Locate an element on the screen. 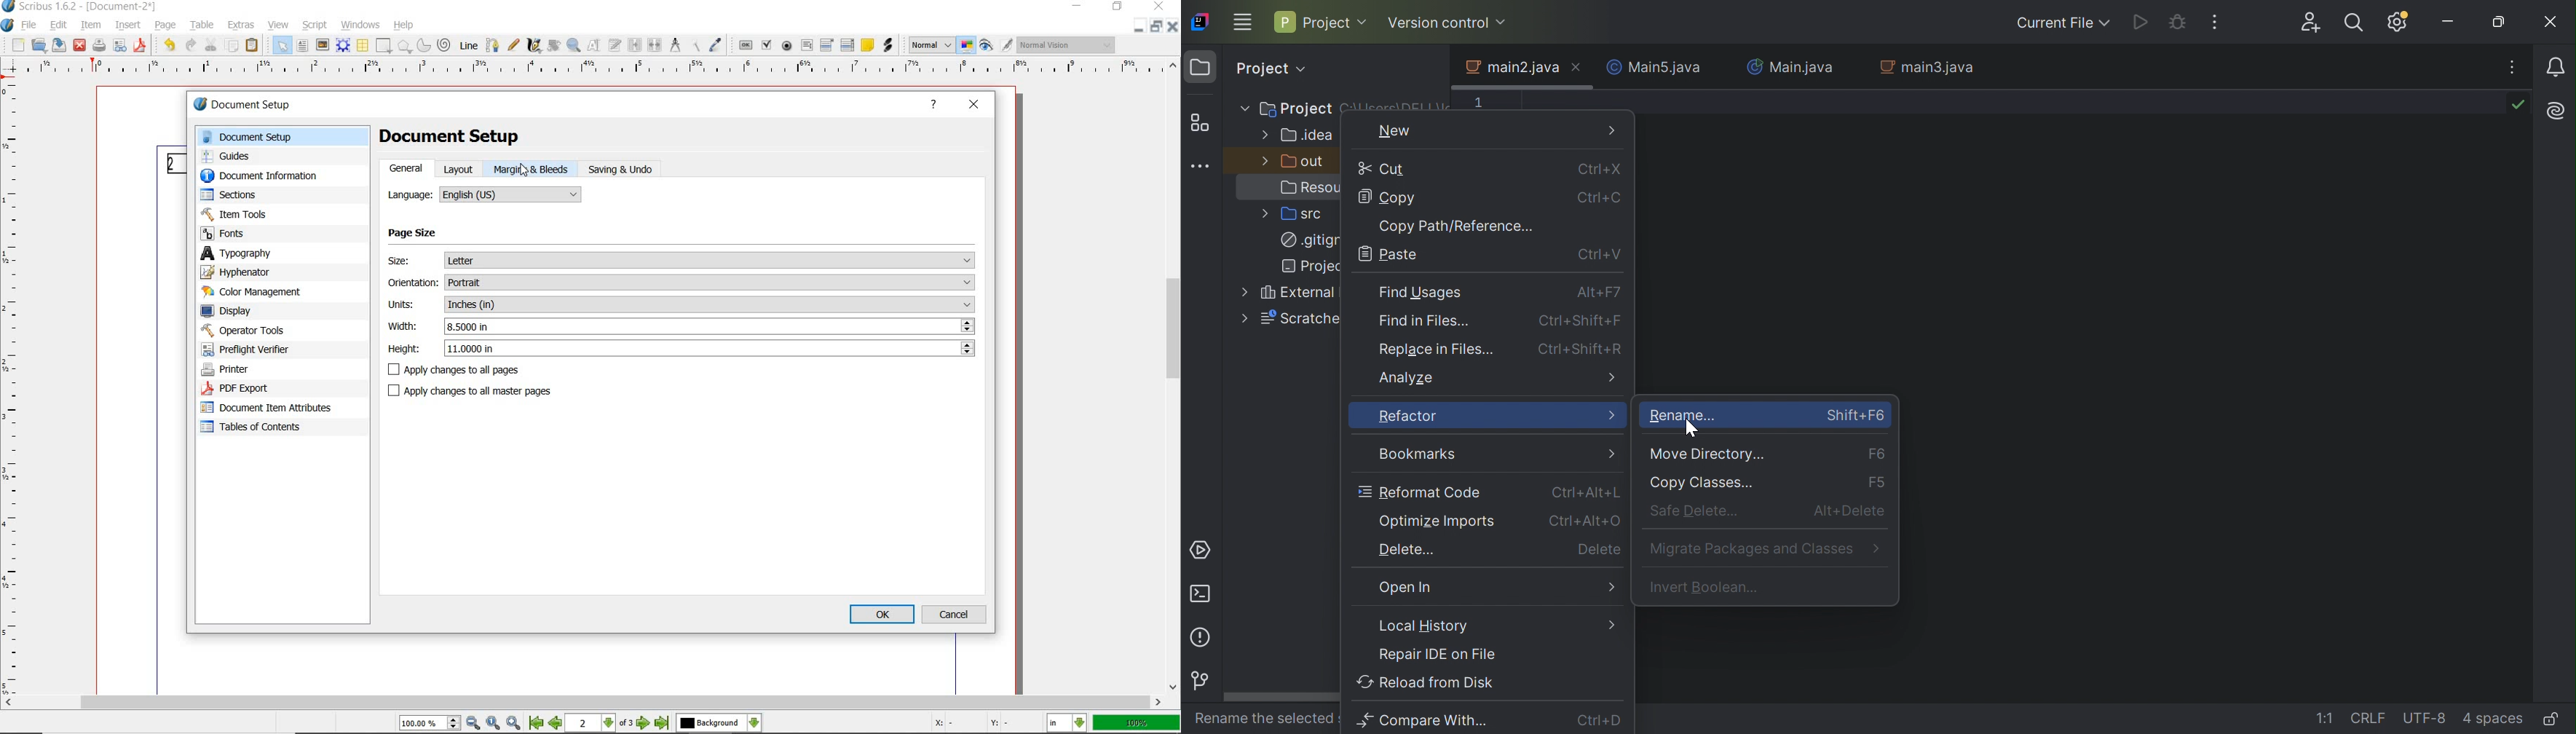 This screenshot has height=756, width=2576. guides is located at coordinates (231, 157).